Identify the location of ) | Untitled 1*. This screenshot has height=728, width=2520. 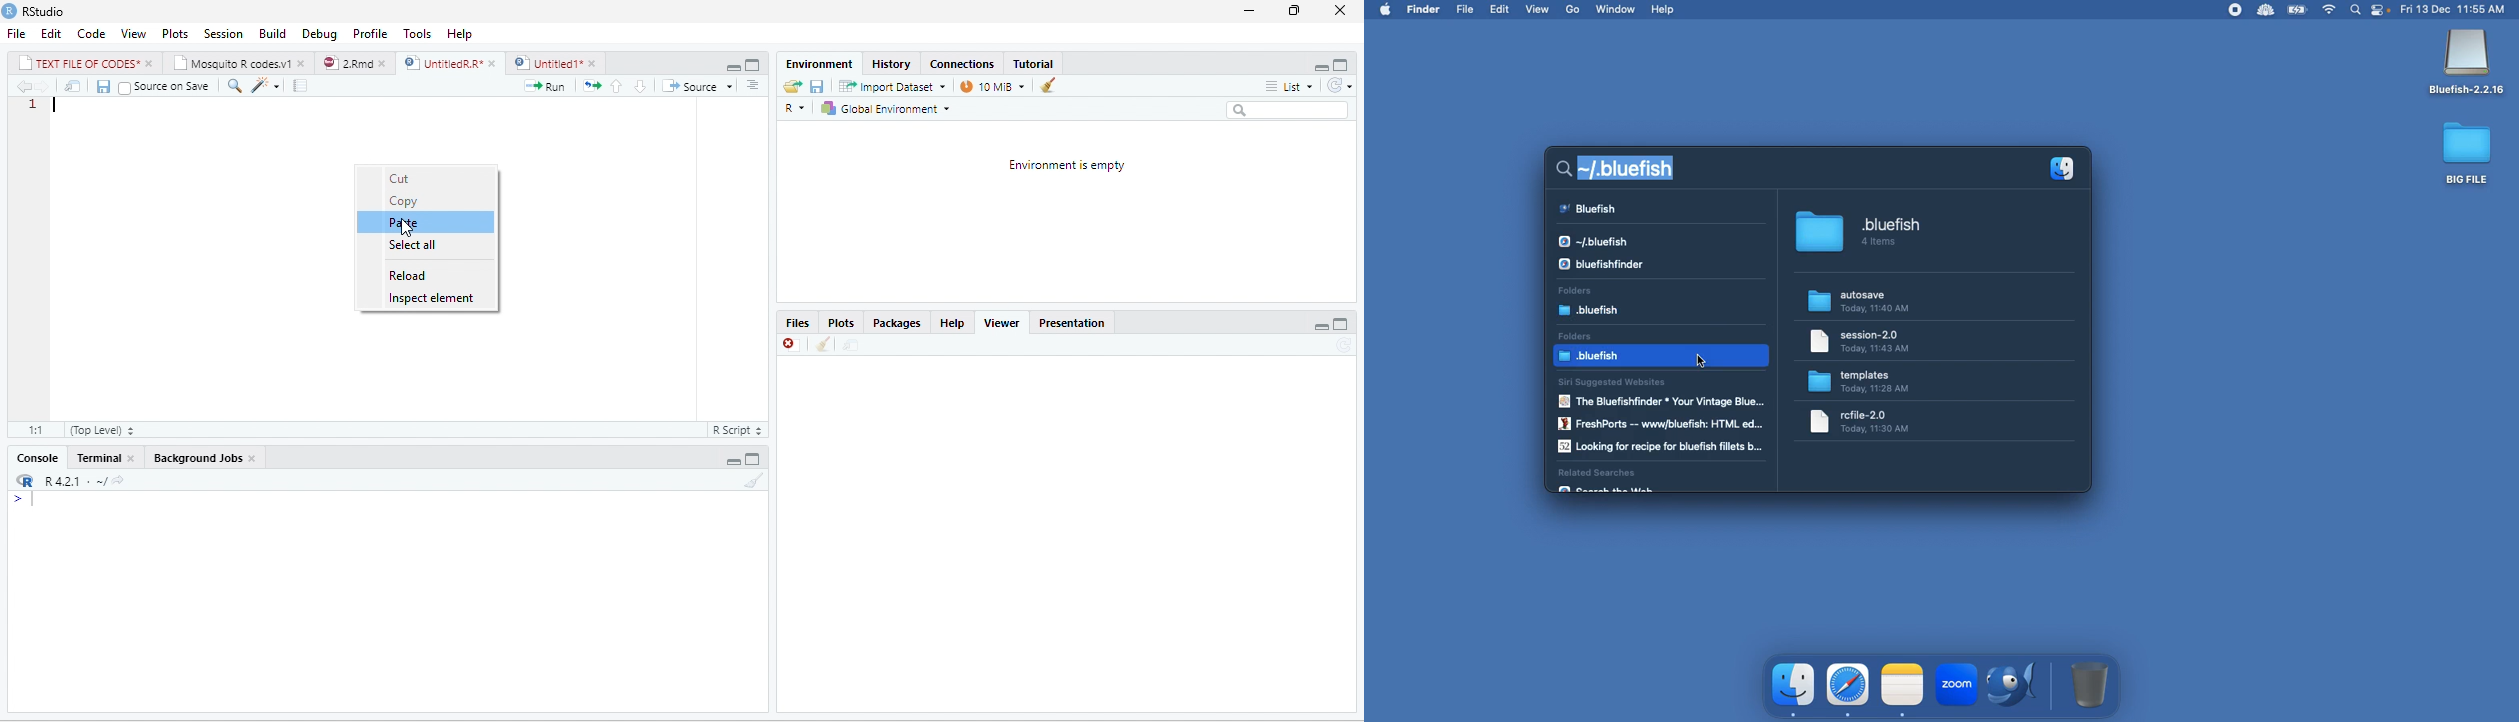
(547, 63).